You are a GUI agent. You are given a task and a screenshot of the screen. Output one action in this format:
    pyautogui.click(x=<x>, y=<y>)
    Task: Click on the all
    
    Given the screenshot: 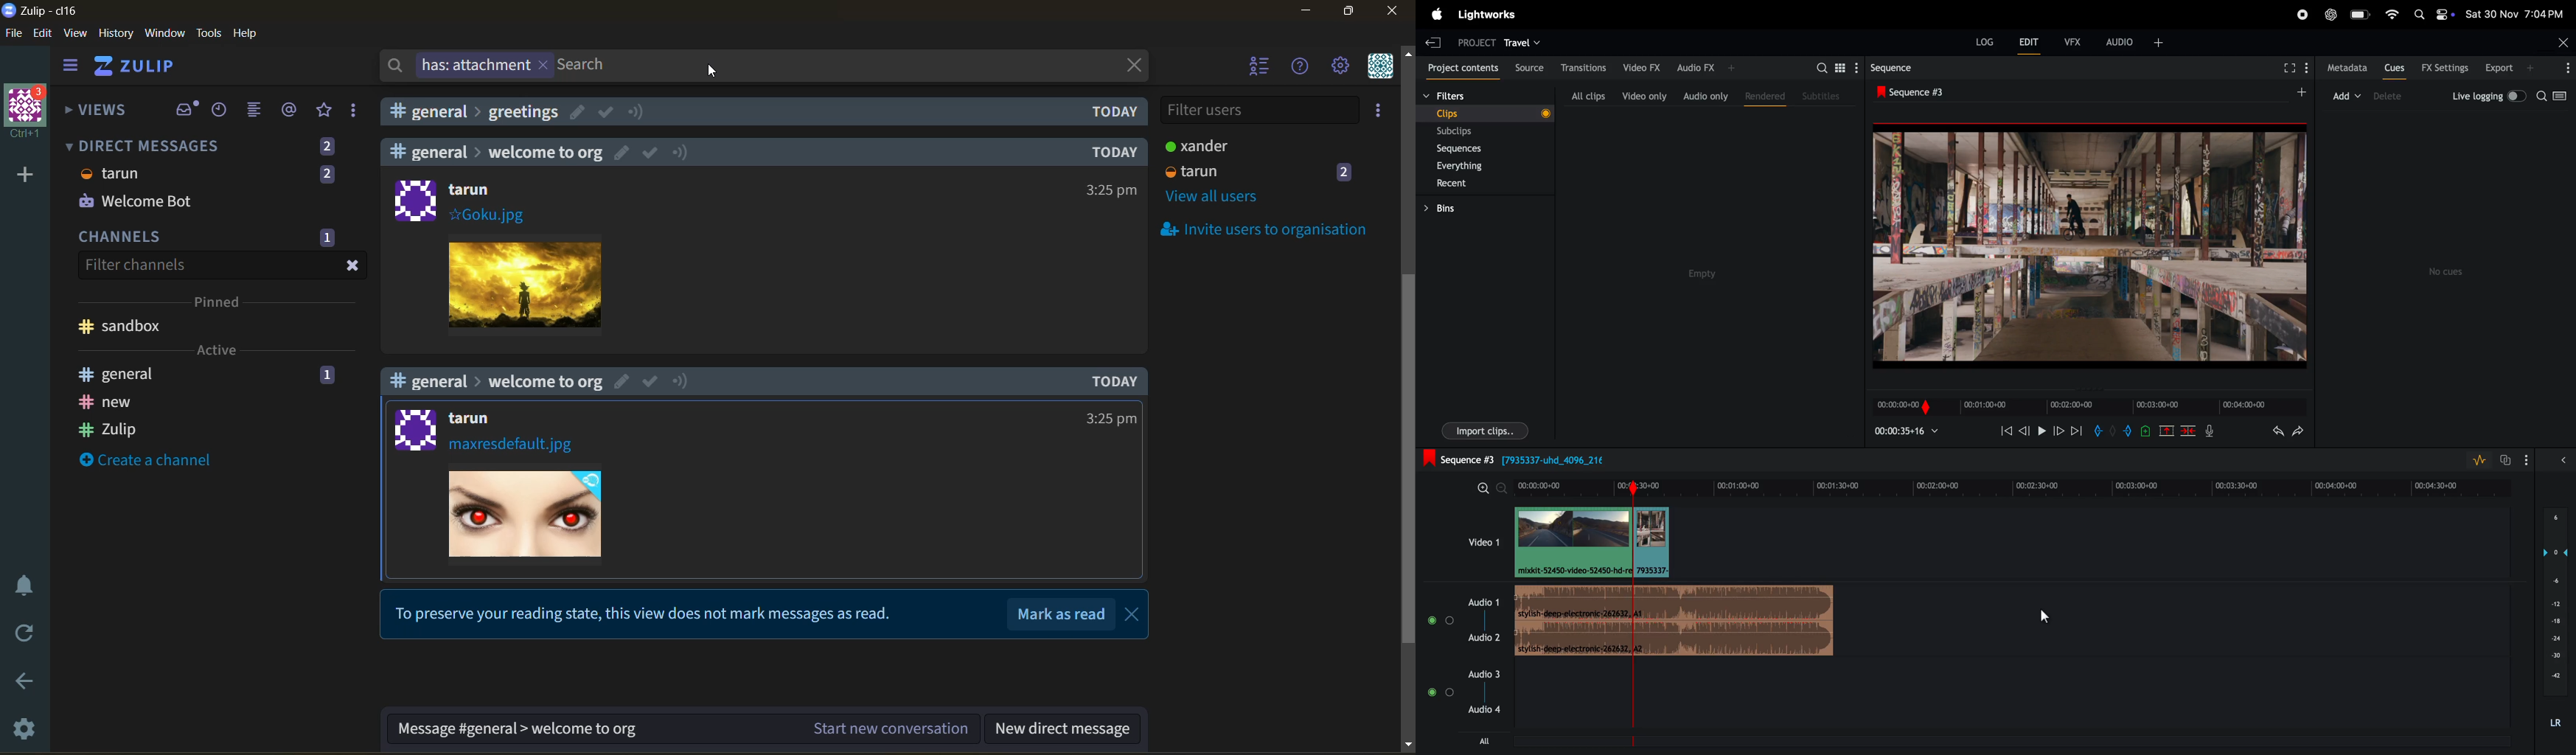 What is the action you would take?
    pyautogui.click(x=1479, y=741)
    